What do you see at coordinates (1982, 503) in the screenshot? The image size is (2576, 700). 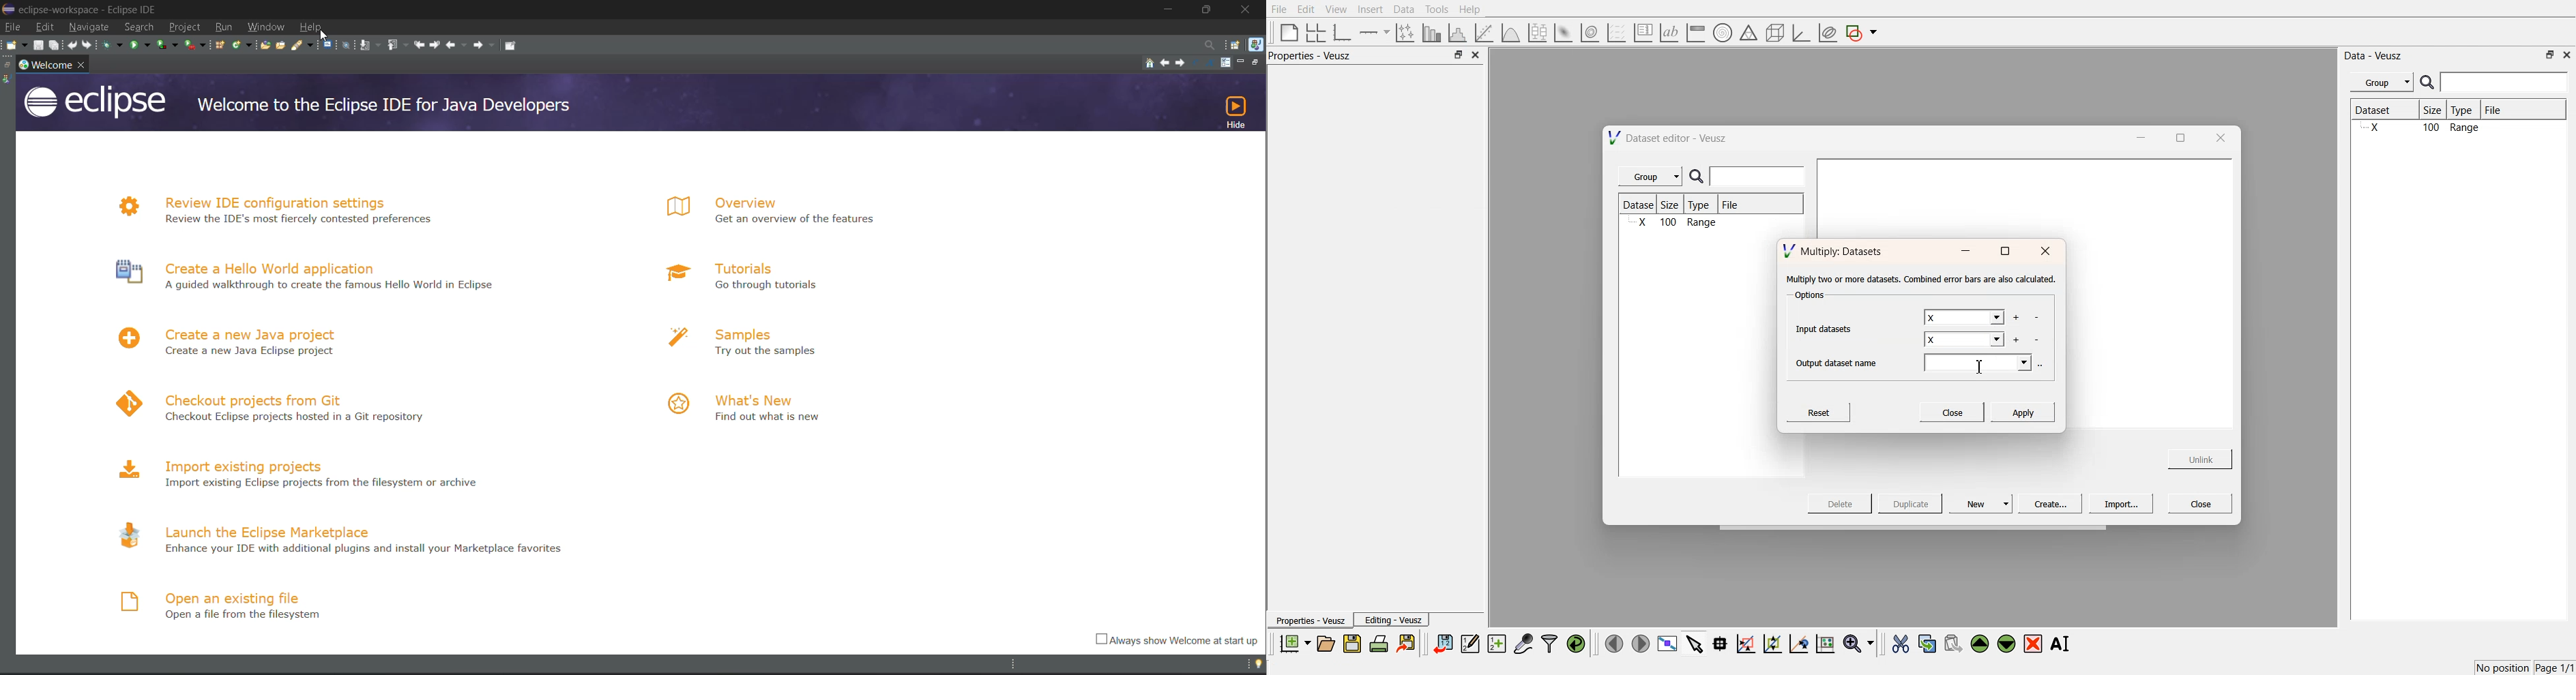 I see `New` at bounding box center [1982, 503].